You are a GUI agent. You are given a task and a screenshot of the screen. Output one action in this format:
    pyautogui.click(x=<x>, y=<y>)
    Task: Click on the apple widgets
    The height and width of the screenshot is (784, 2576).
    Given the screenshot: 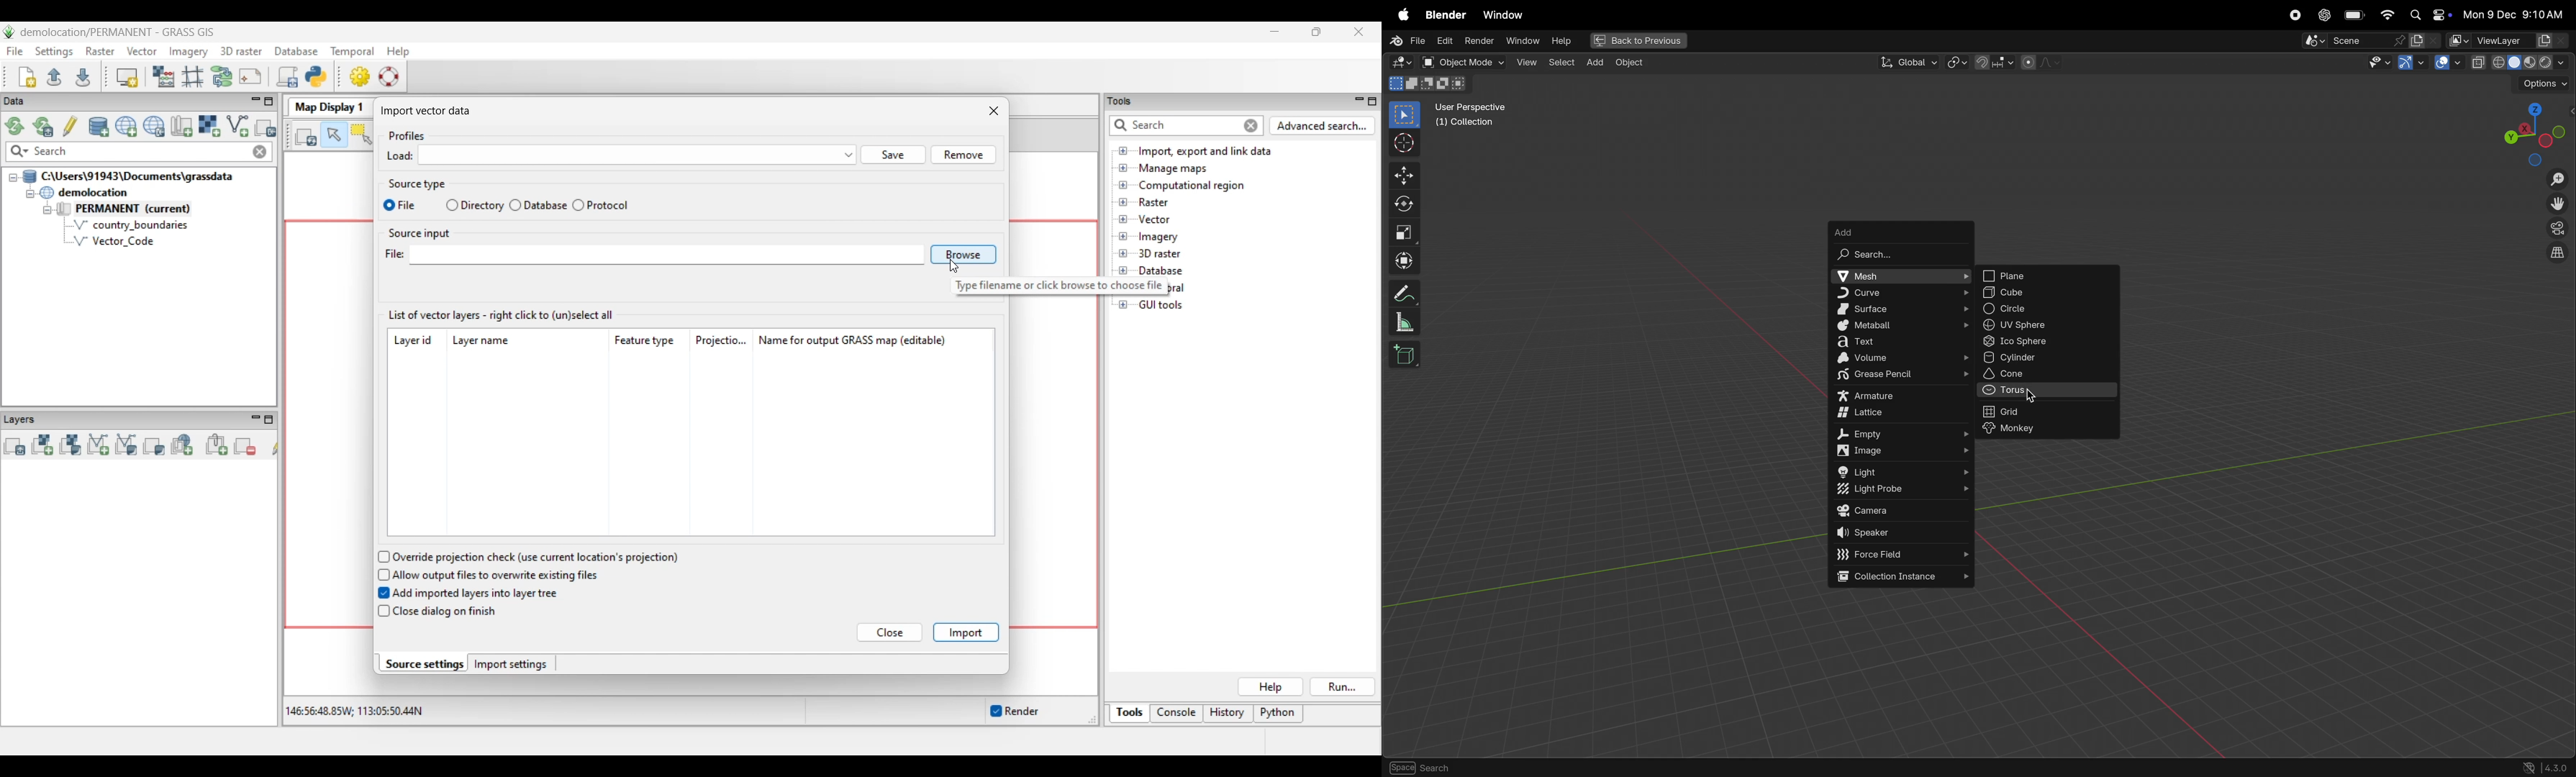 What is the action you would take?
    pyautogui.click(x=2429, y=15)
    